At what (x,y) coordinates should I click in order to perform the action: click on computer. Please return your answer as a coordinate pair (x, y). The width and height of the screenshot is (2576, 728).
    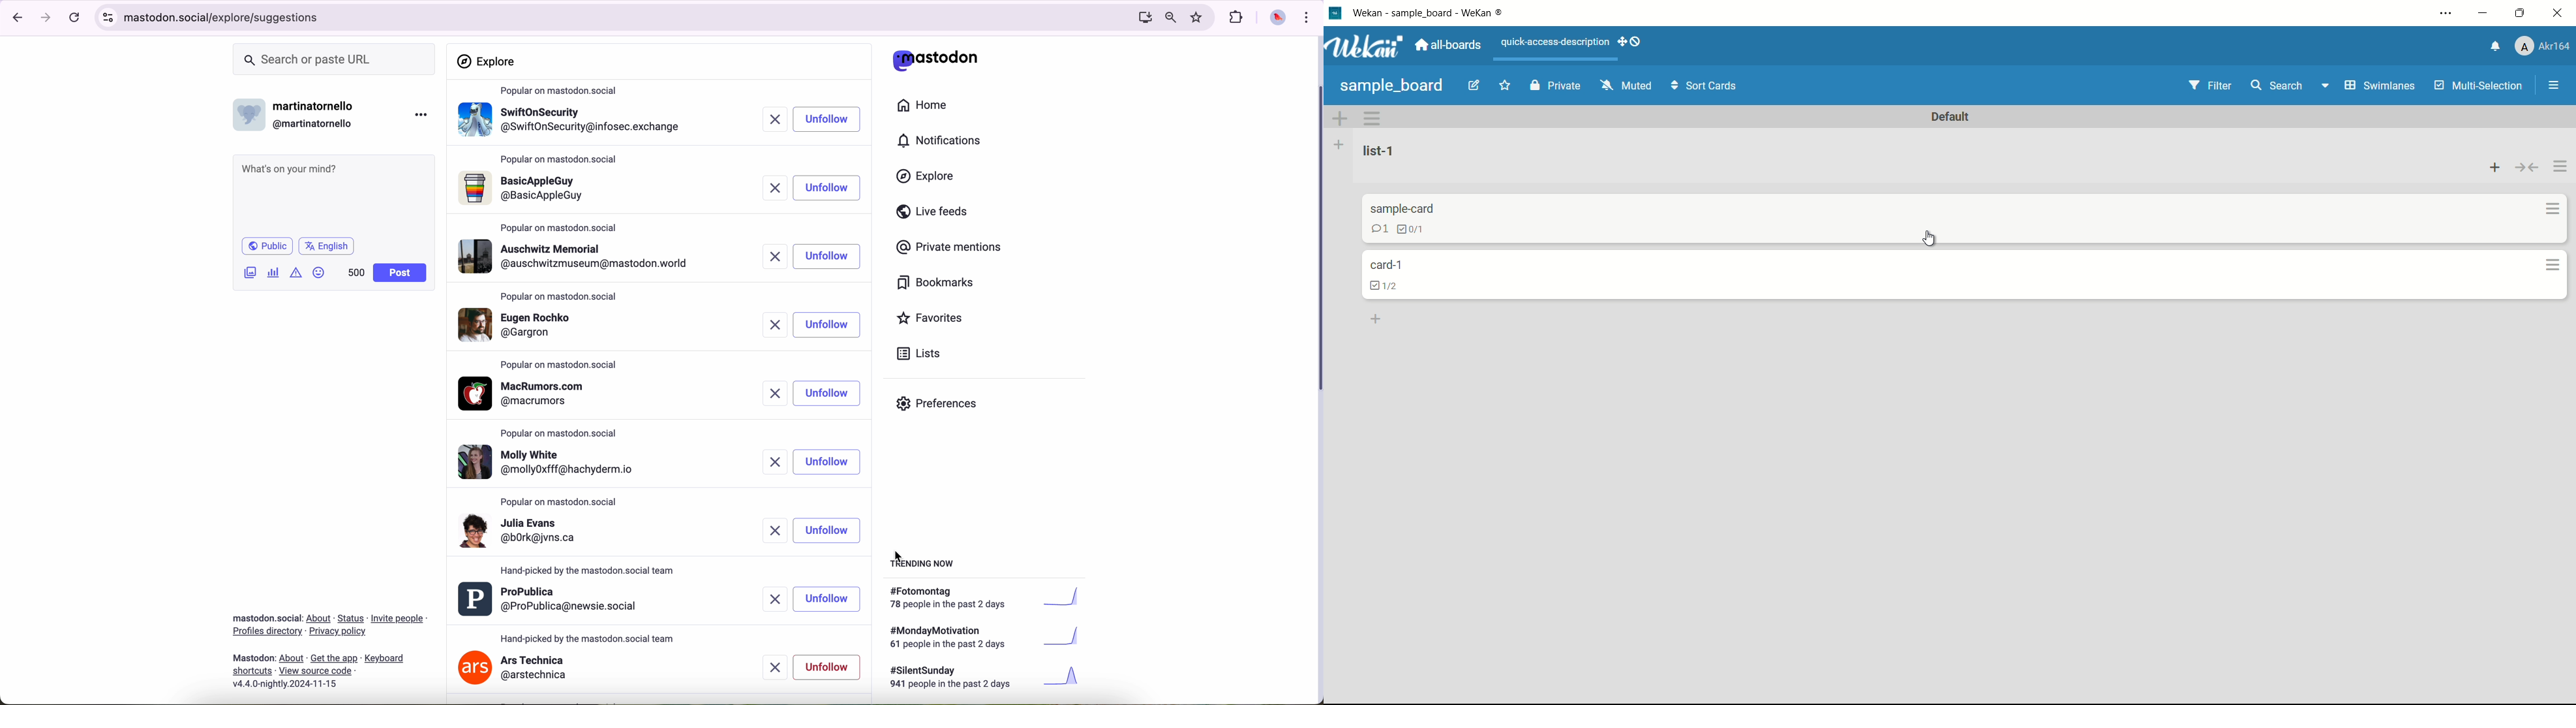
    Looking at the image, I should click on (1141, 17).